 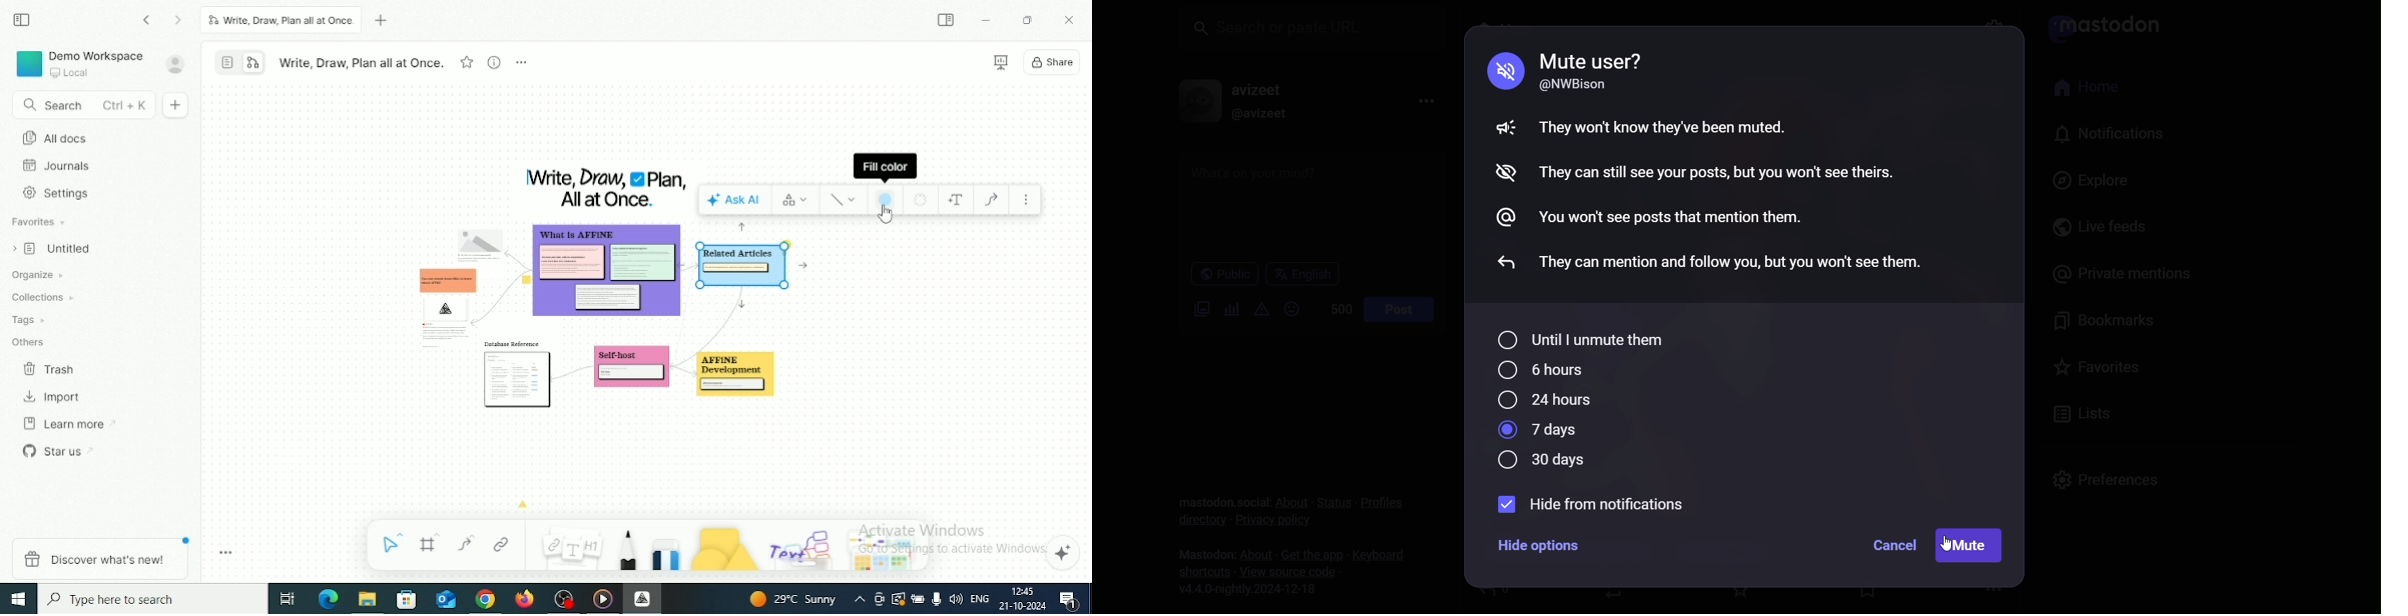 I want to click on Favourite, so click(x=467, y=61).